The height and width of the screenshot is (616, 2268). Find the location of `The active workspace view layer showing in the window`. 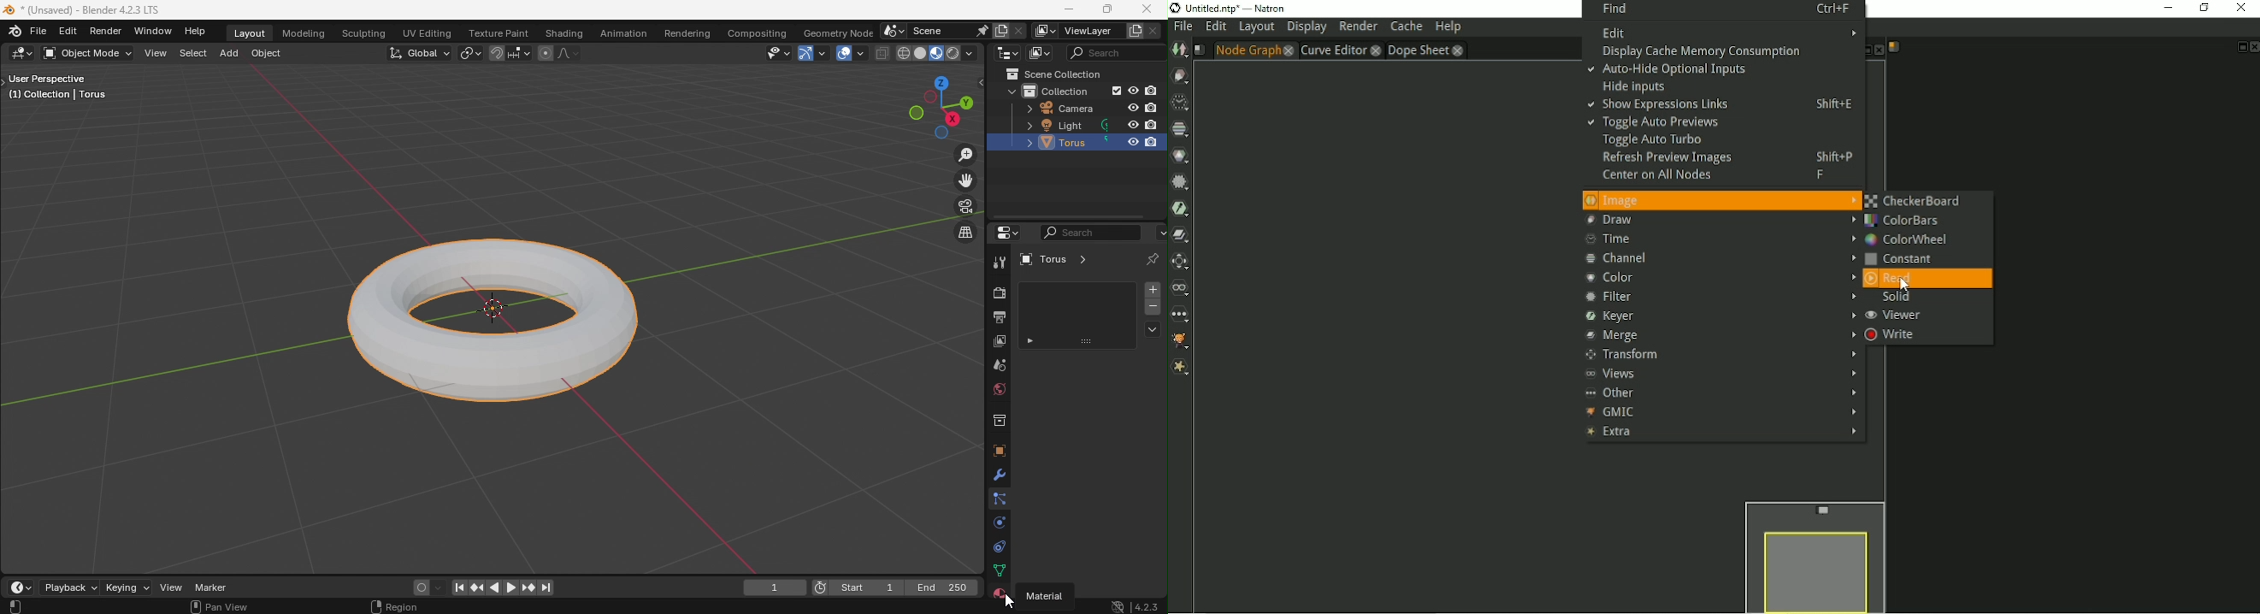

The active workspace view layer showing in the window is located at coordinates (1043, 31).